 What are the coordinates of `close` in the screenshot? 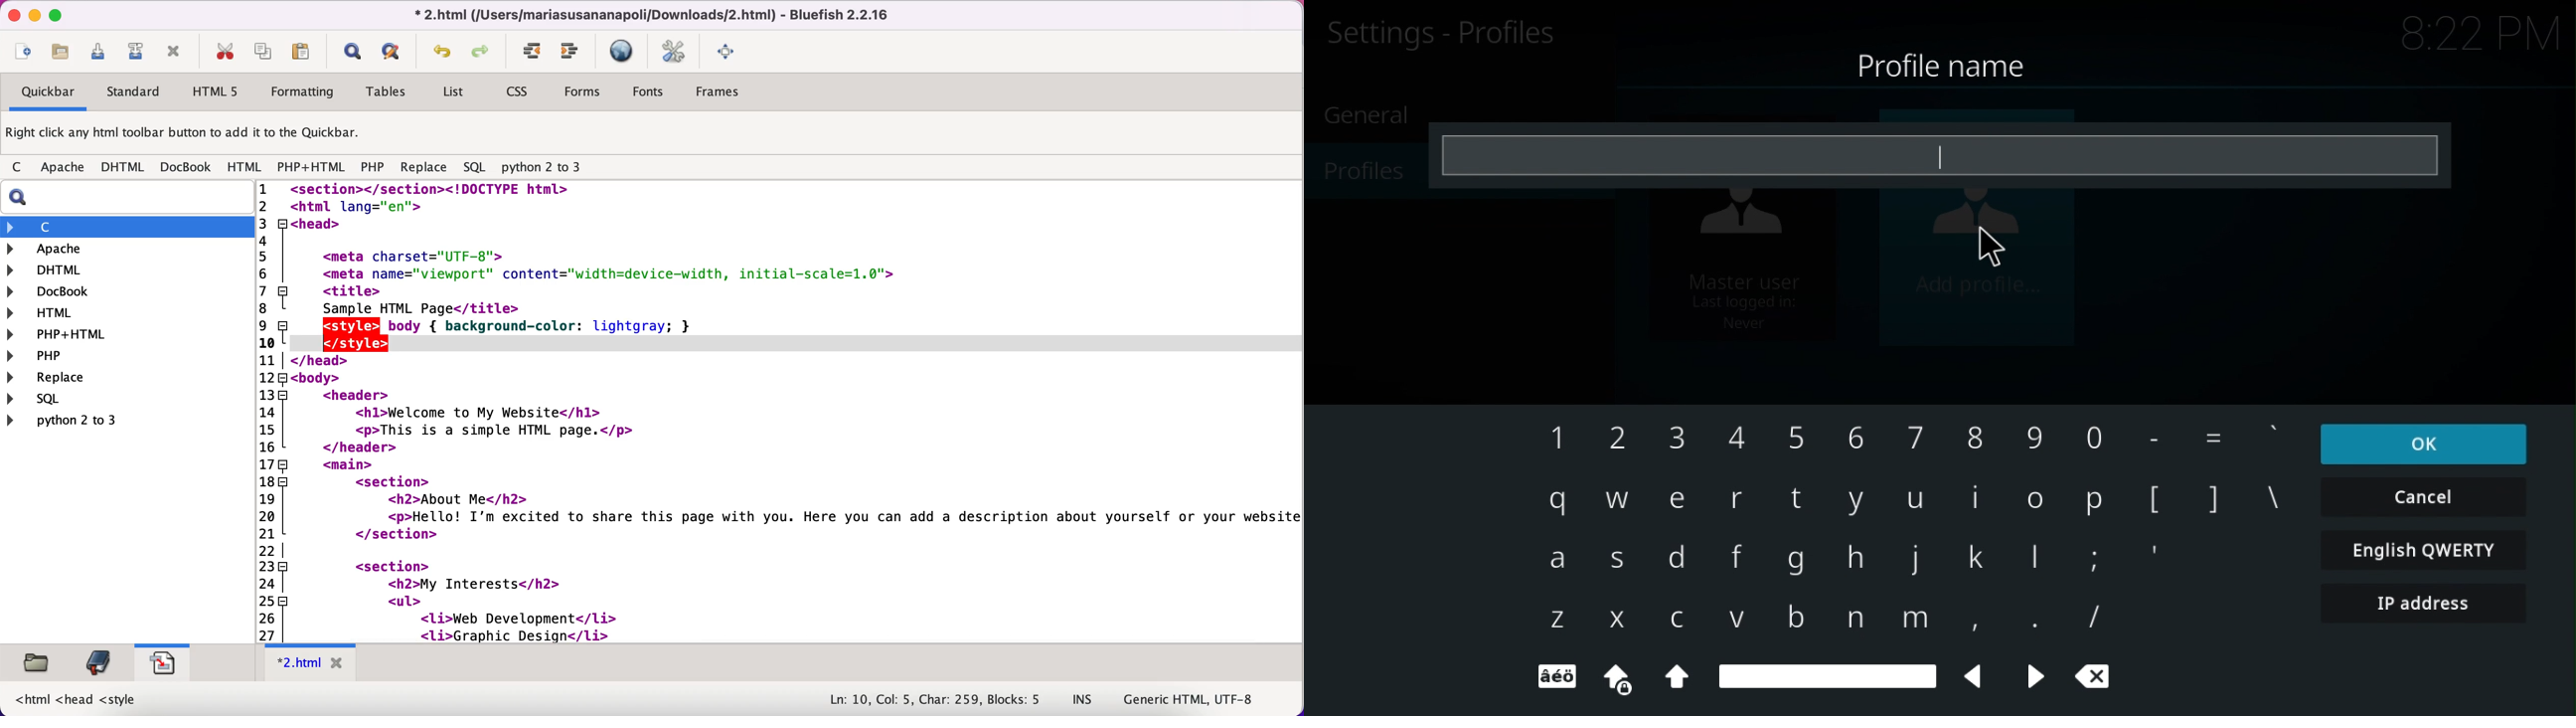 It's located at (11, 15).